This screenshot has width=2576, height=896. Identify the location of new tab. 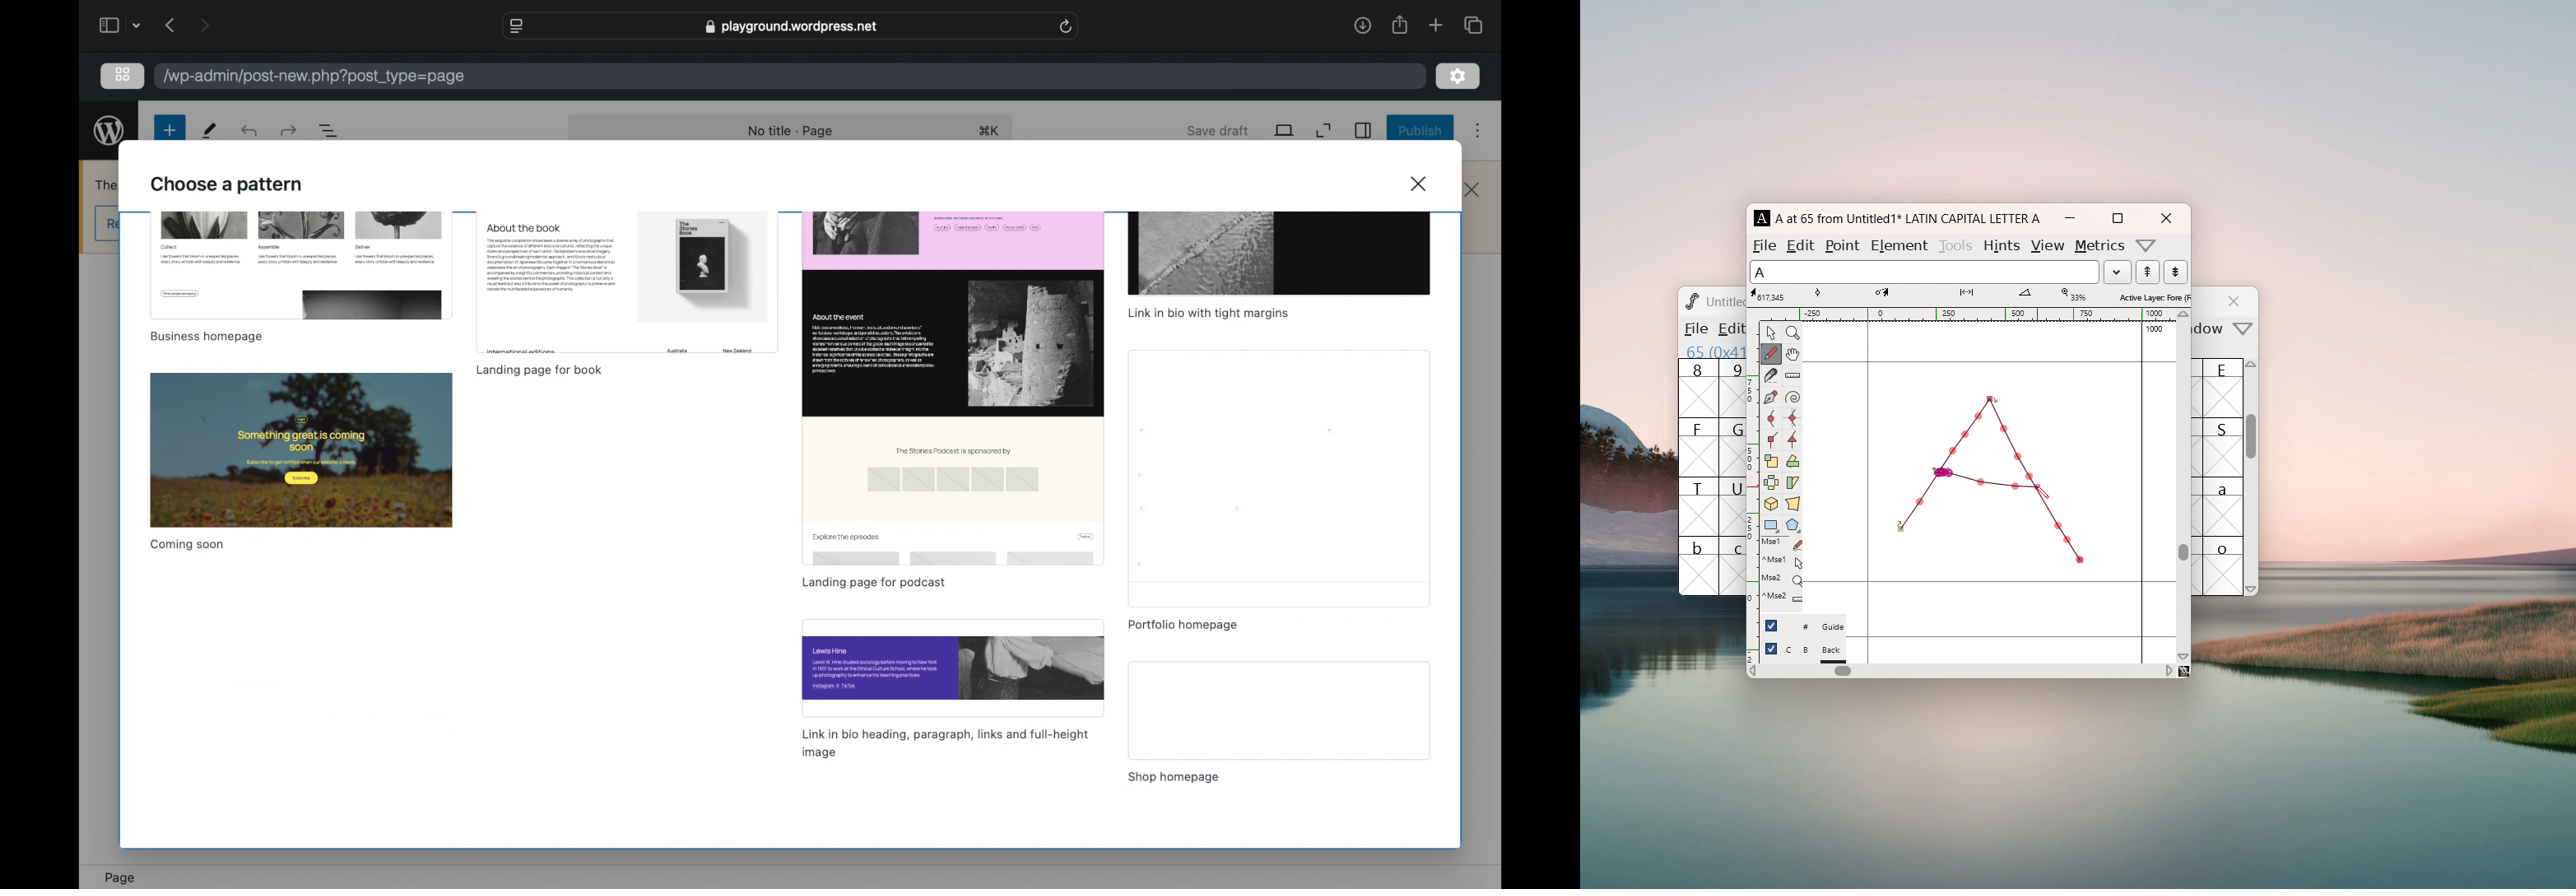
(1436, 25).